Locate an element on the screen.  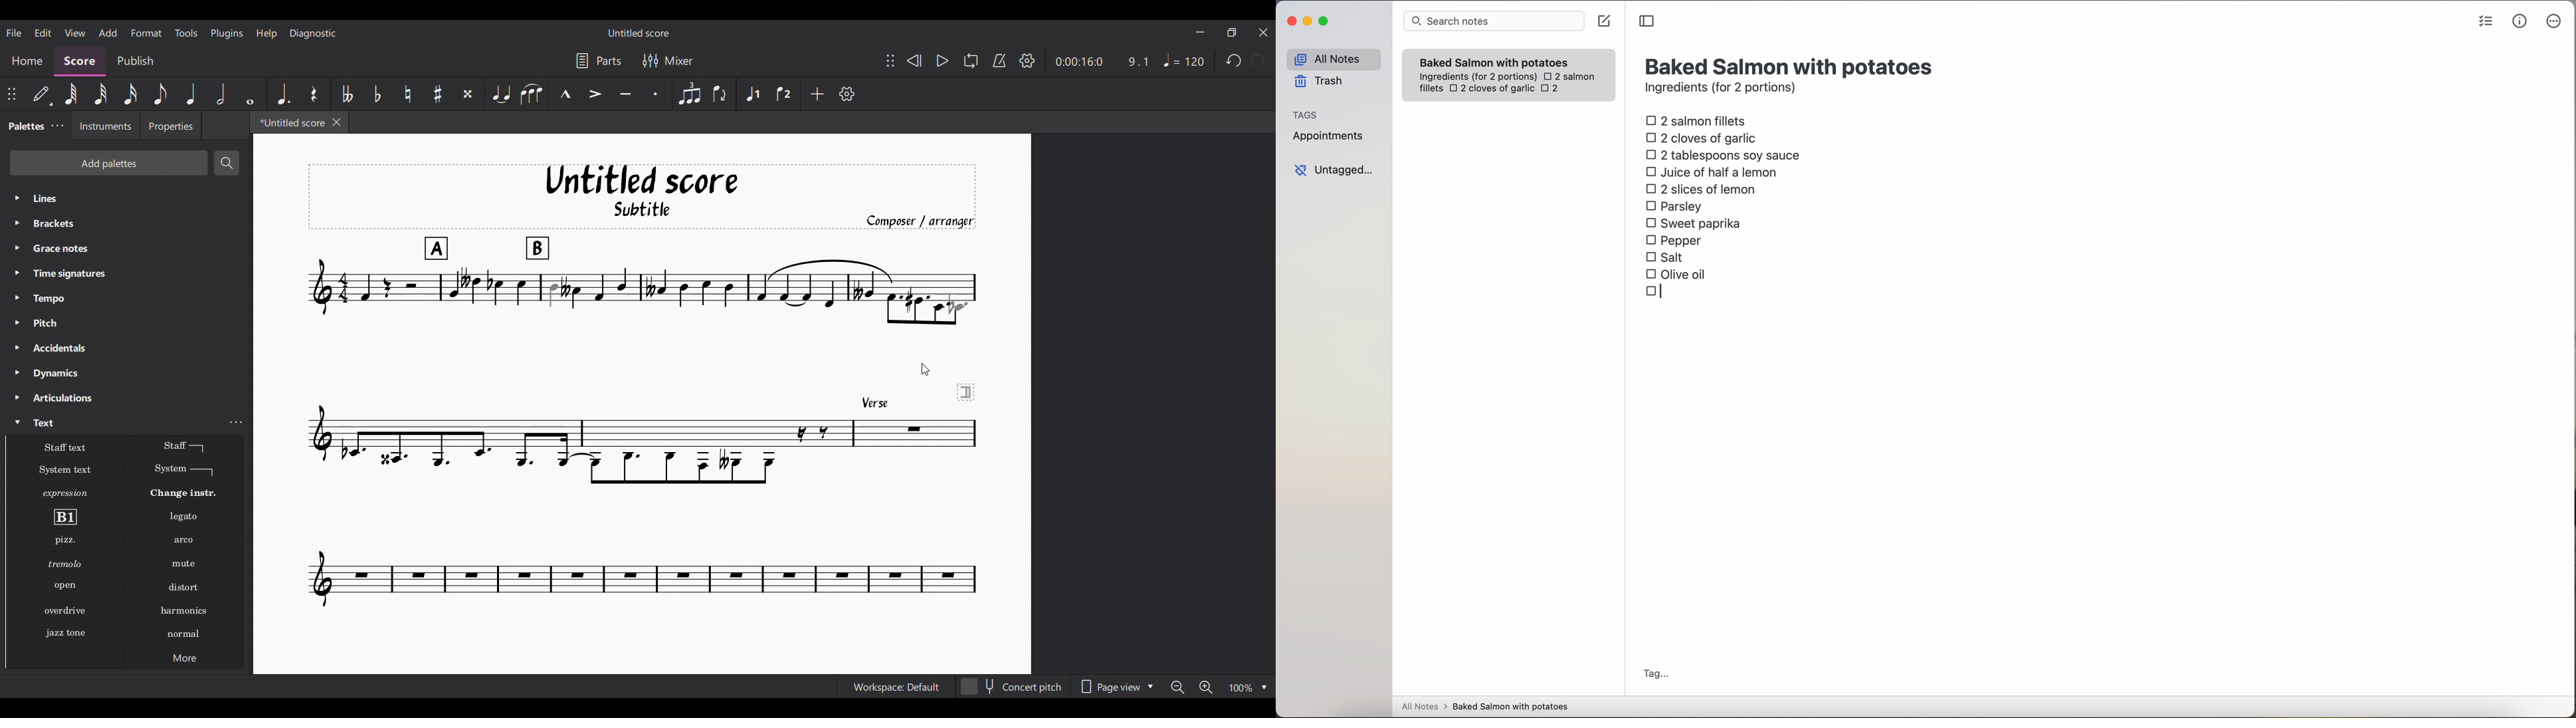
Marcato is located at coordinates (565, 94).